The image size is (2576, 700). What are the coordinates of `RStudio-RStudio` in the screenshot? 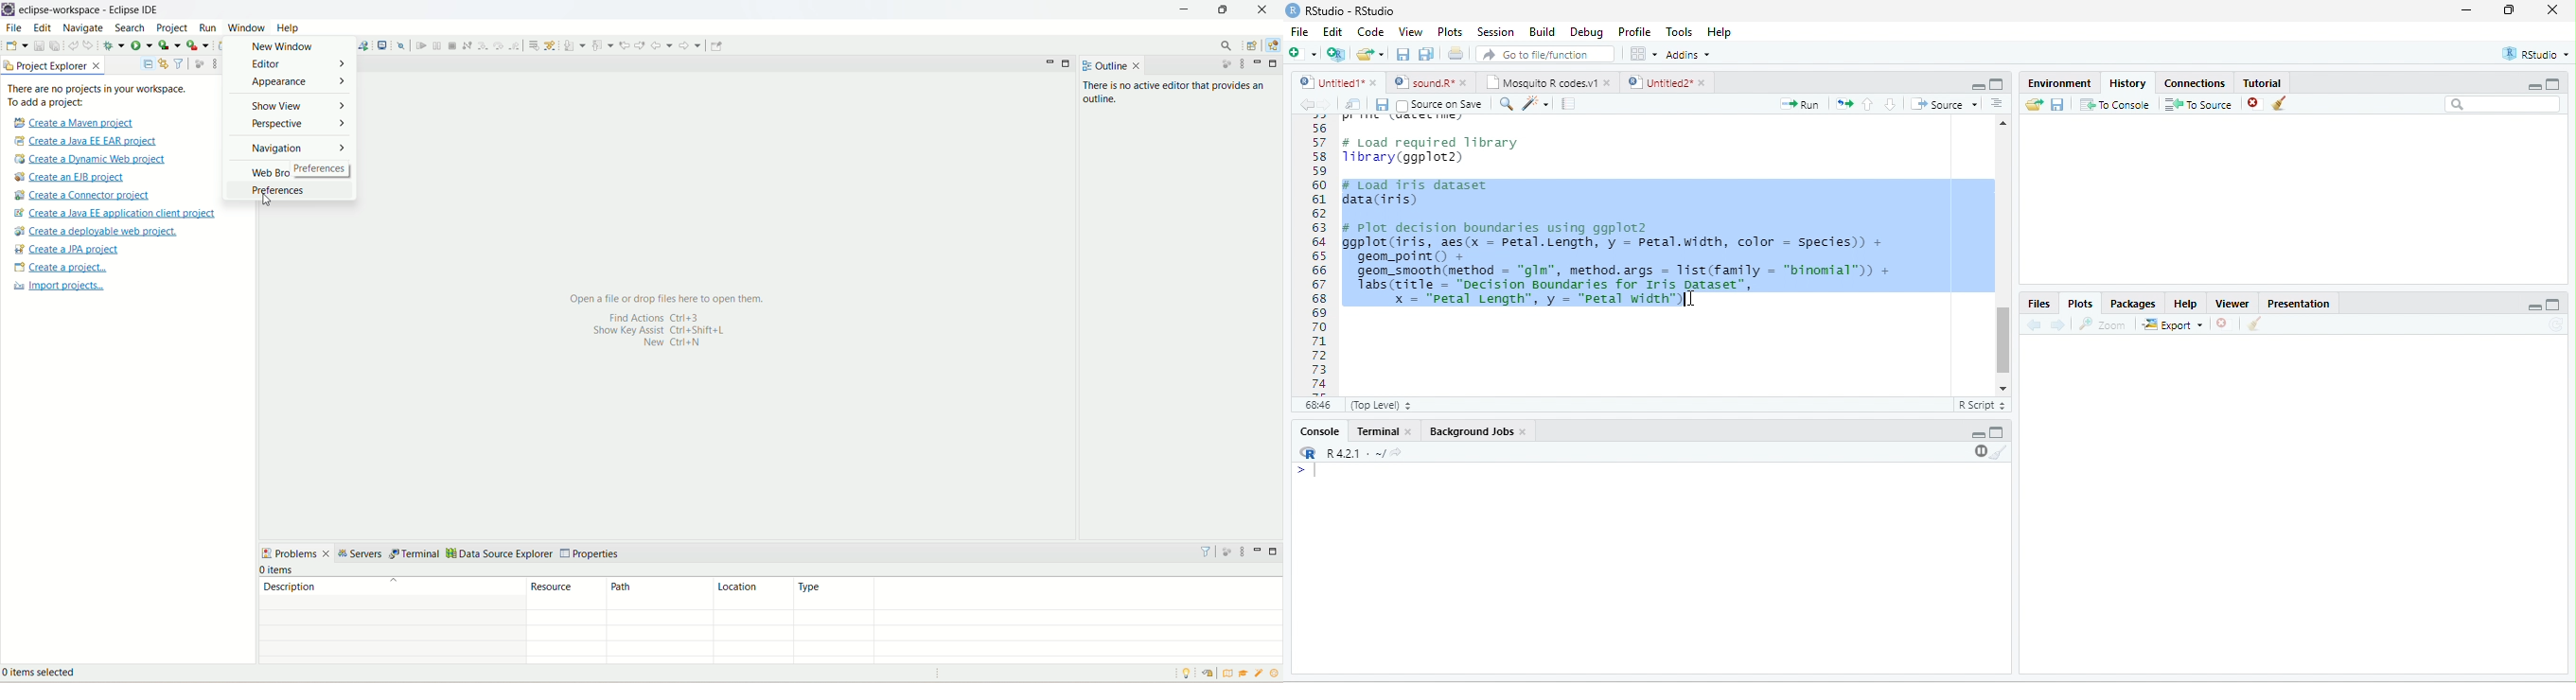 It's located at (1351, 10).